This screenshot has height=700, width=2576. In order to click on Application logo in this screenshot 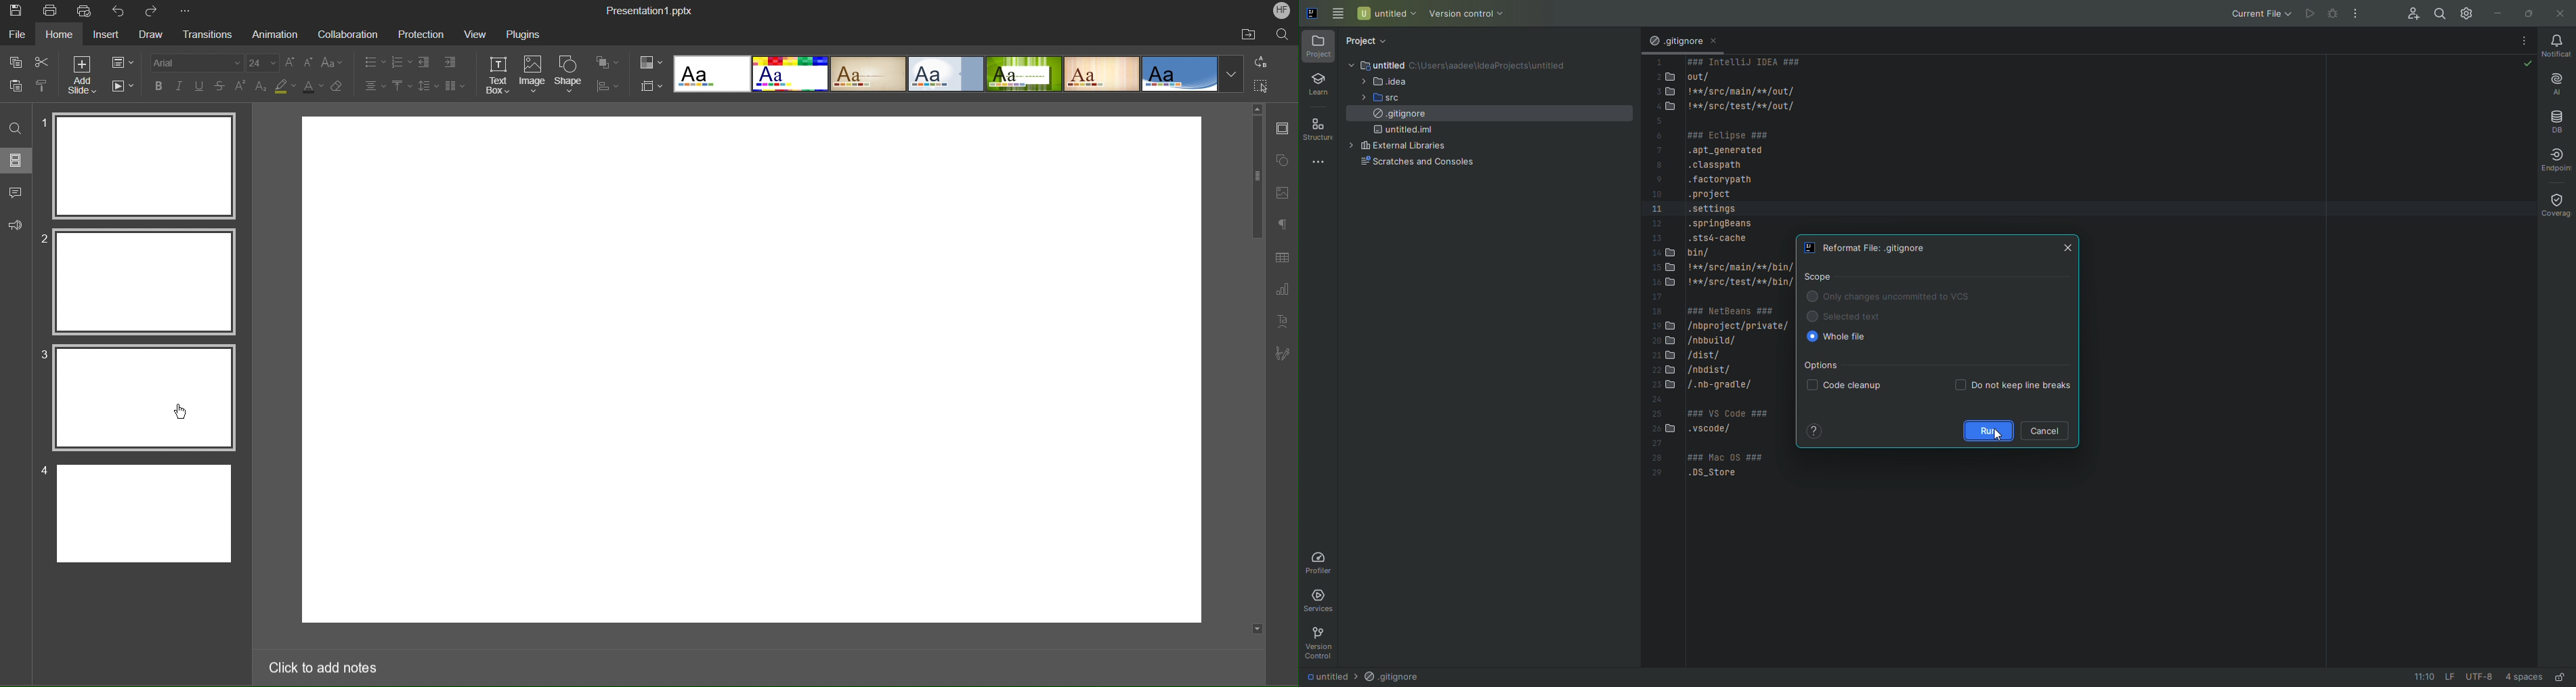, I will do `click(1311, 11)`.